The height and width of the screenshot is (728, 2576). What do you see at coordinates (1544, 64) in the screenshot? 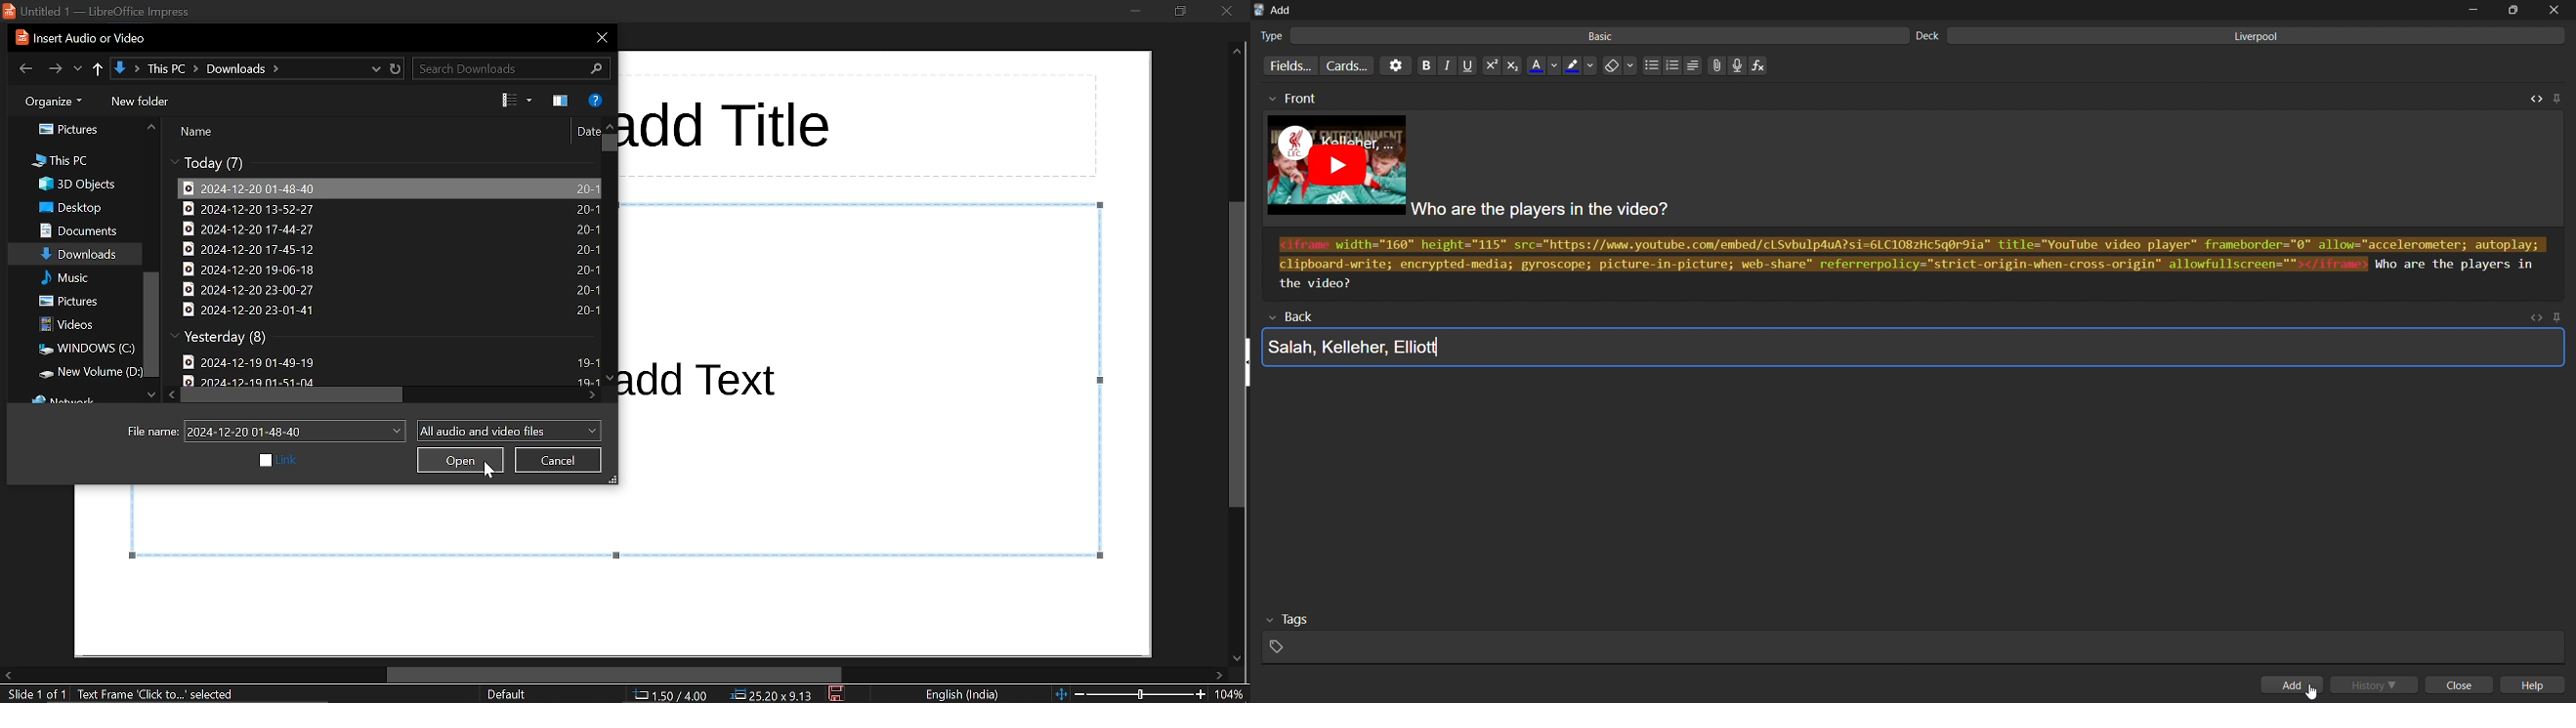
I see `font color` at bounding box center [1544, 64].